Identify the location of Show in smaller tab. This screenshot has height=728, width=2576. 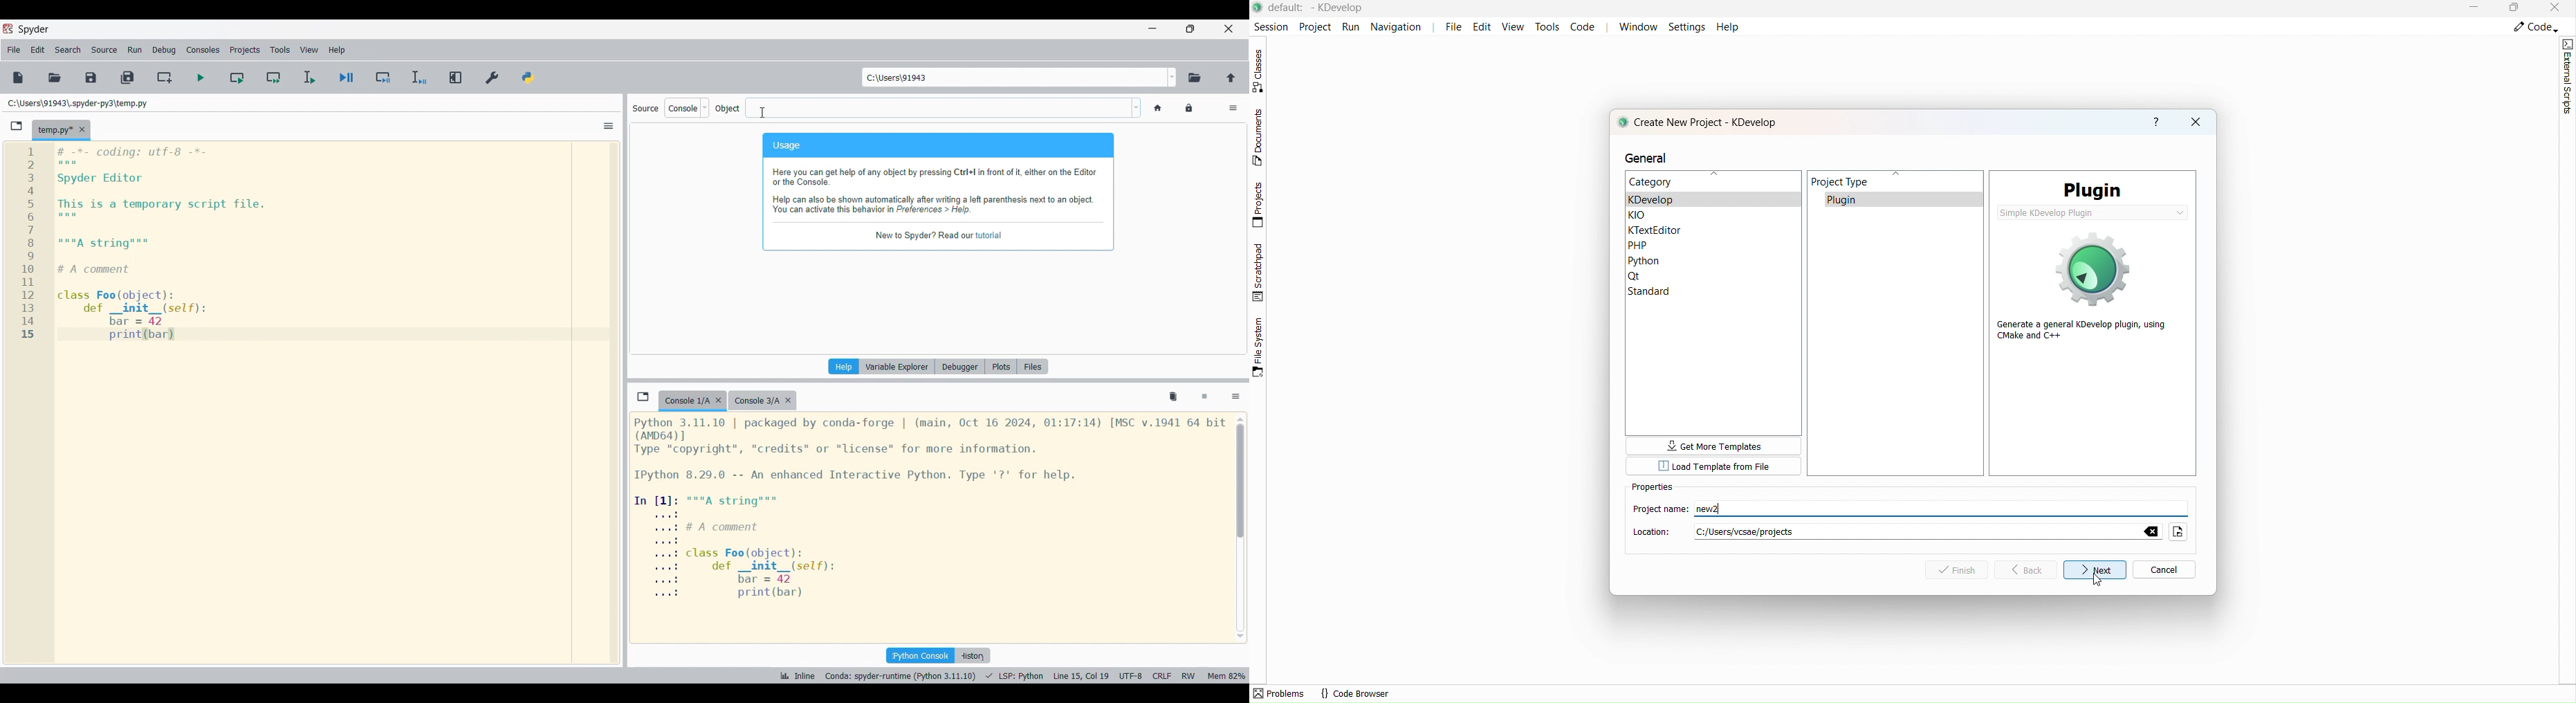
(1190, 29).